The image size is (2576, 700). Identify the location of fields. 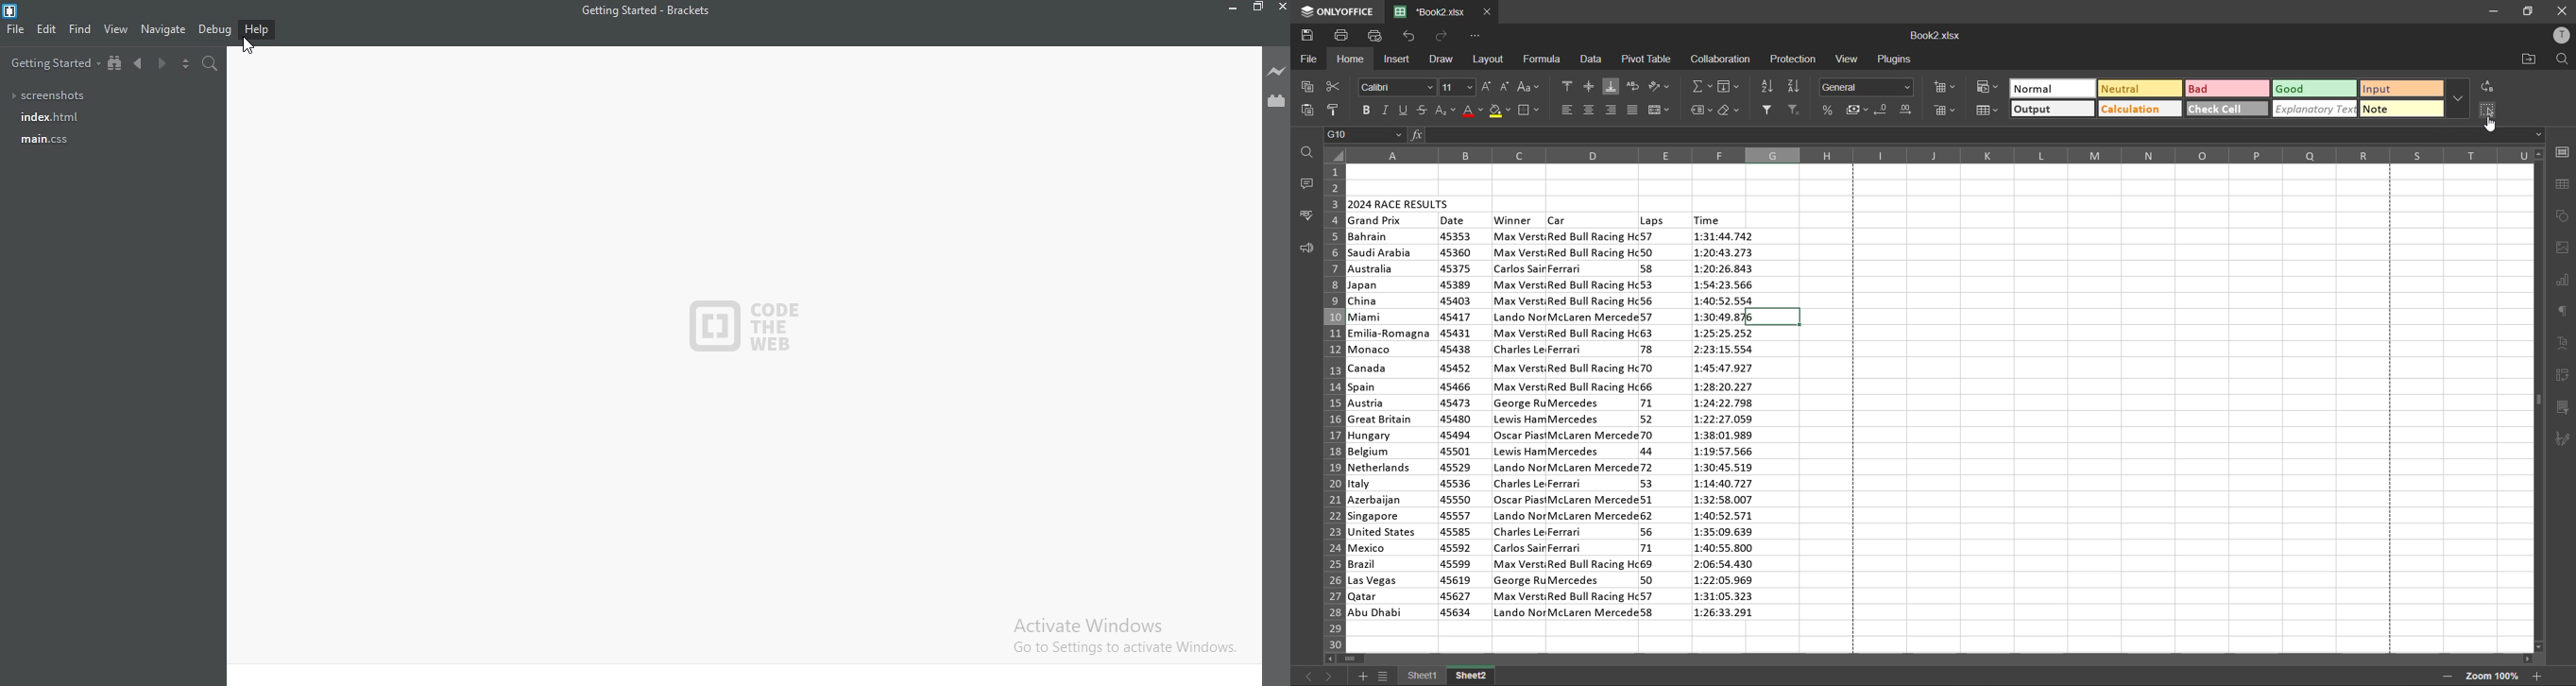
(1729, 87).